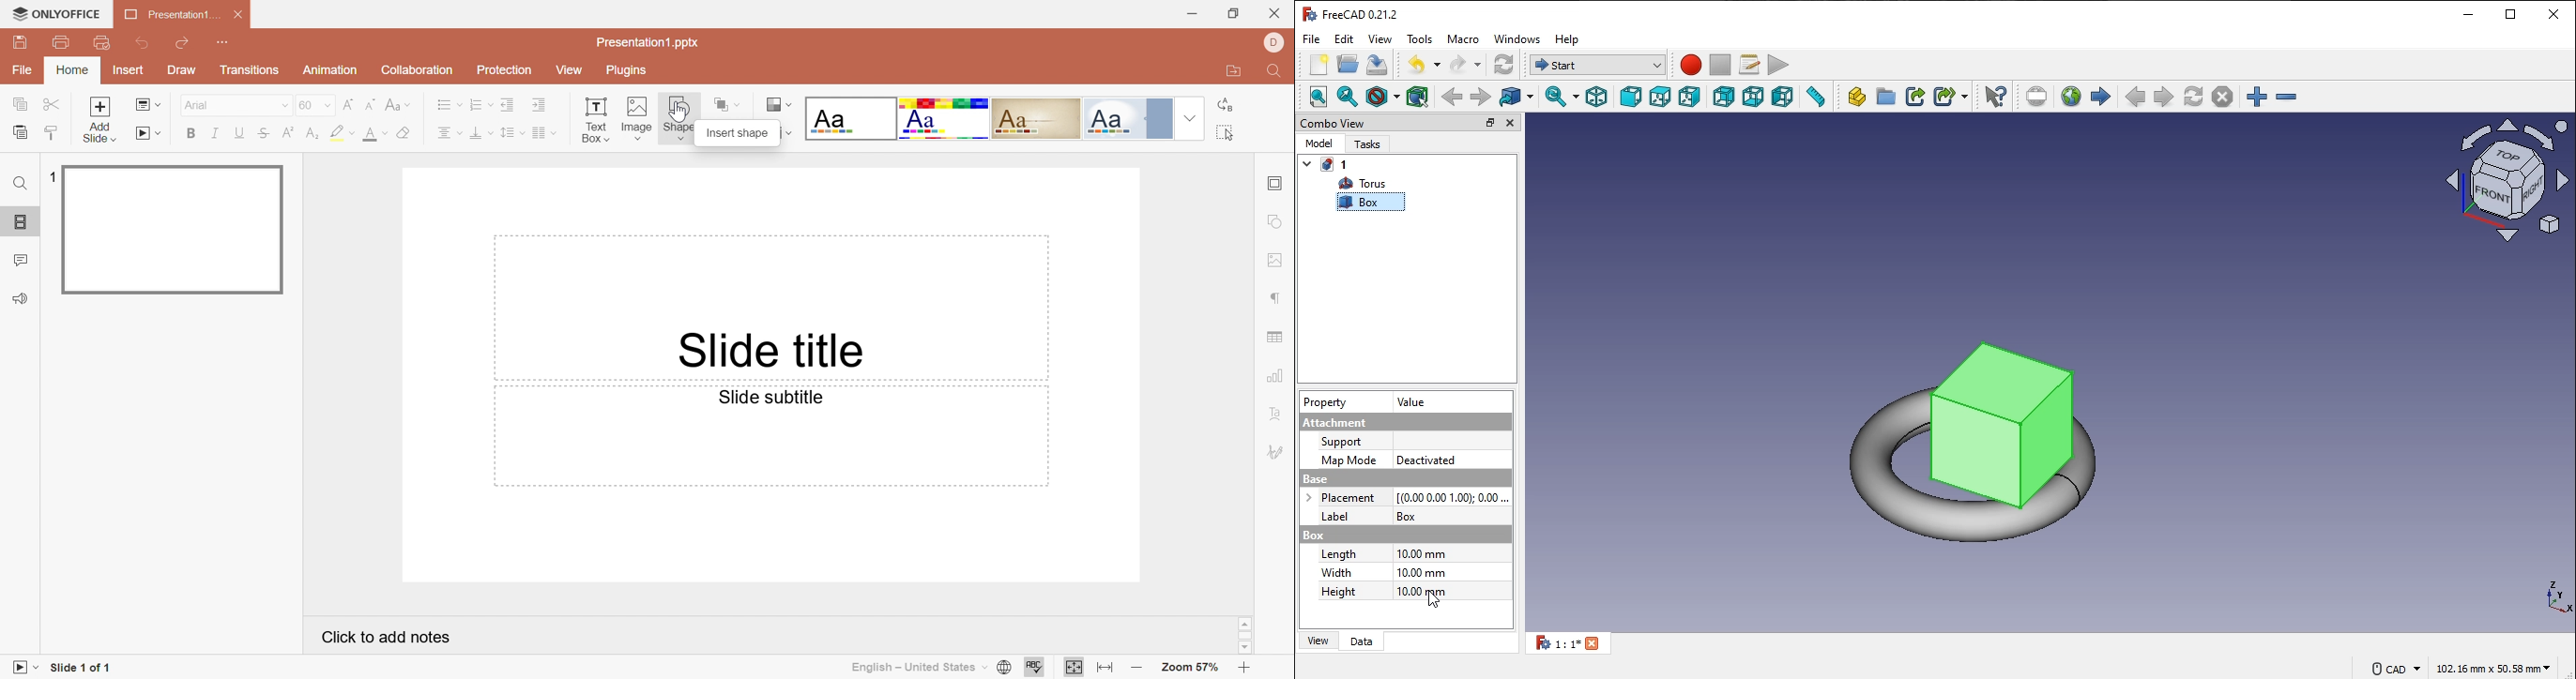 This screenshot has width=2576, height=700. Describe the element at coordinates (544, 133) in the screenshot. I see `Insert columns` at that location.